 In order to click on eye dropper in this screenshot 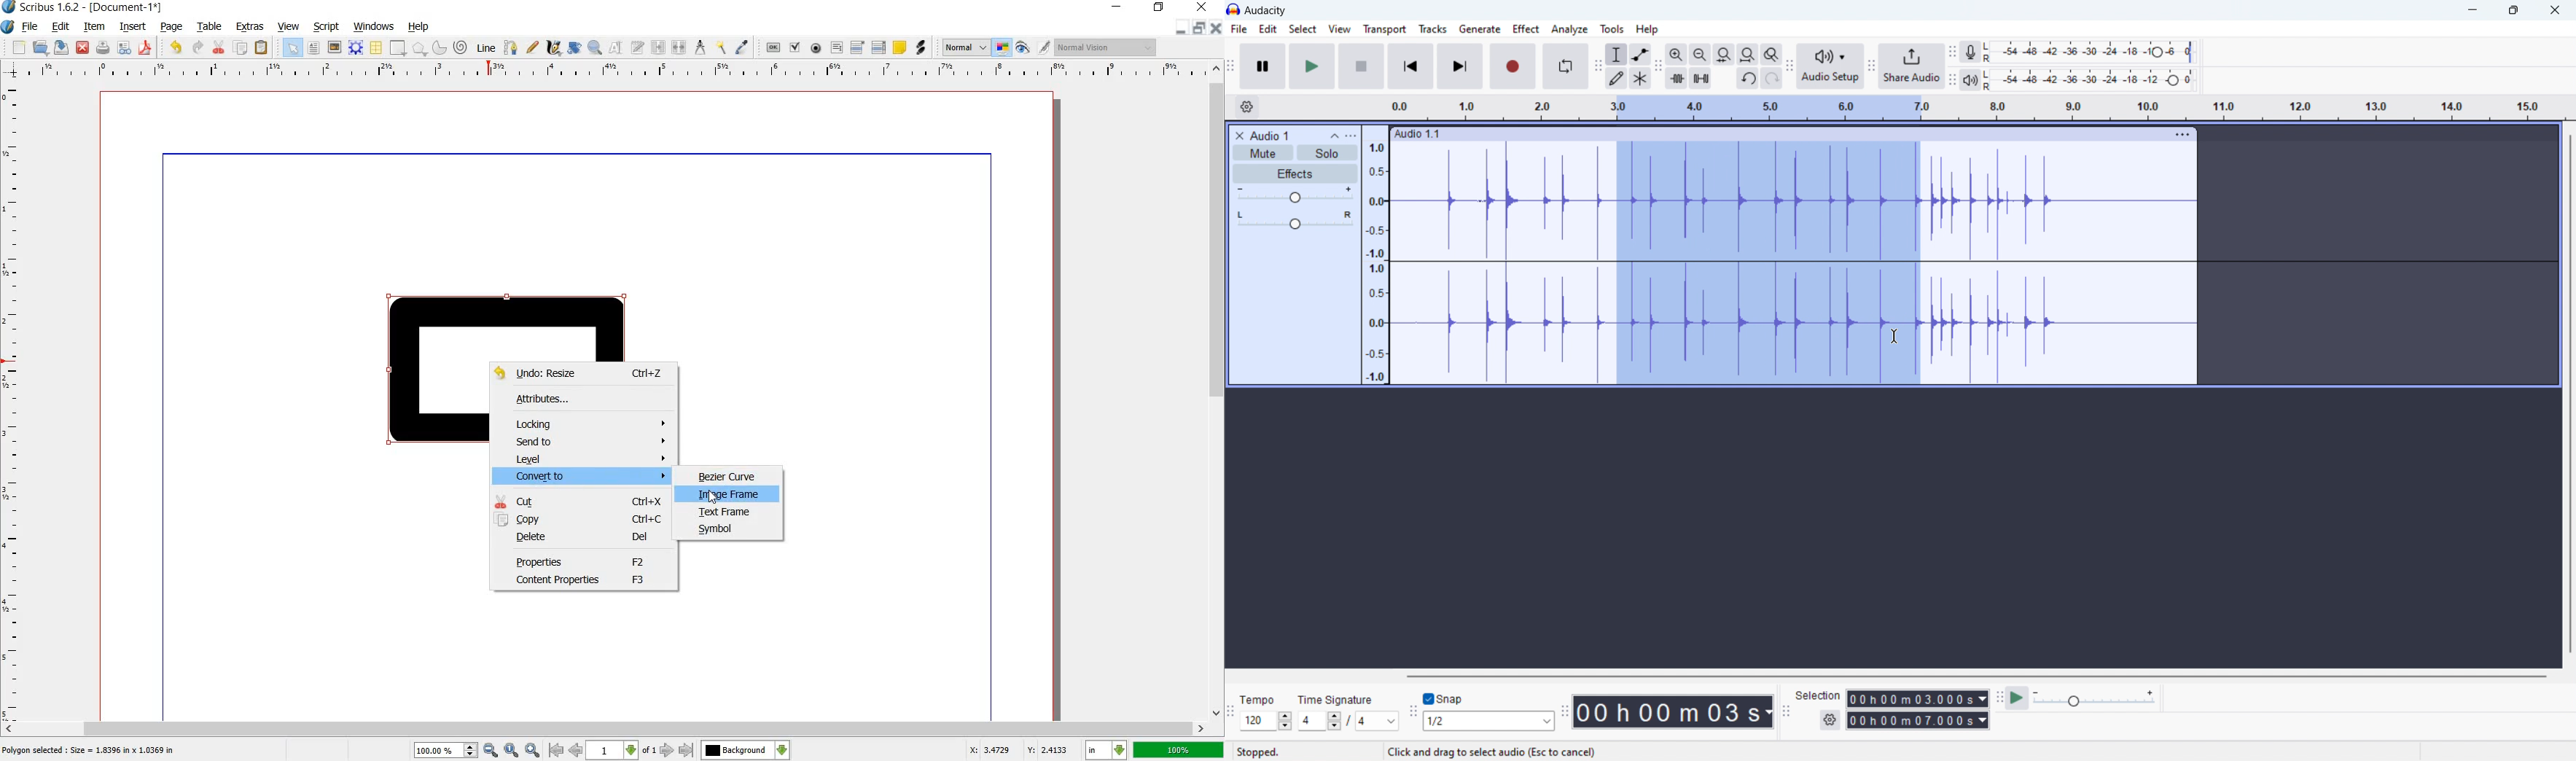, I will do `click(742, 47)`.